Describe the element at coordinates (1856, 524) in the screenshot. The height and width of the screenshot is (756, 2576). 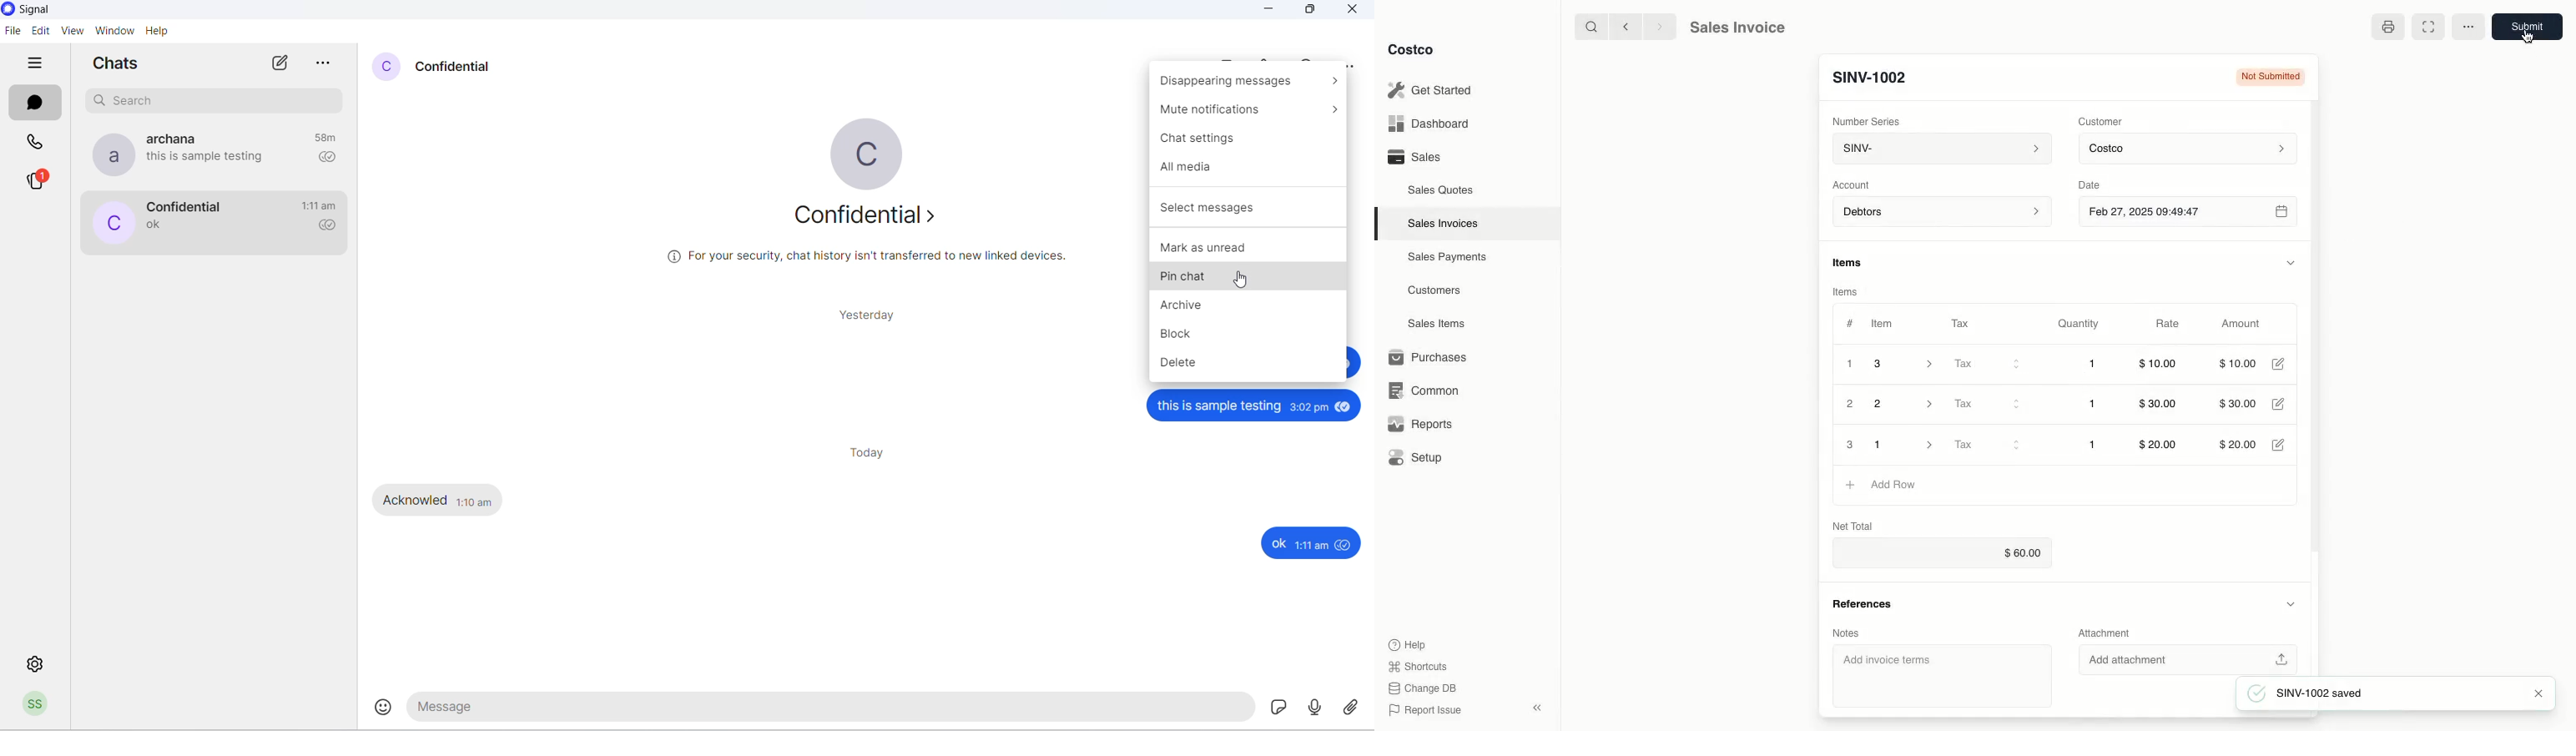
I see `Net Total` at that location.